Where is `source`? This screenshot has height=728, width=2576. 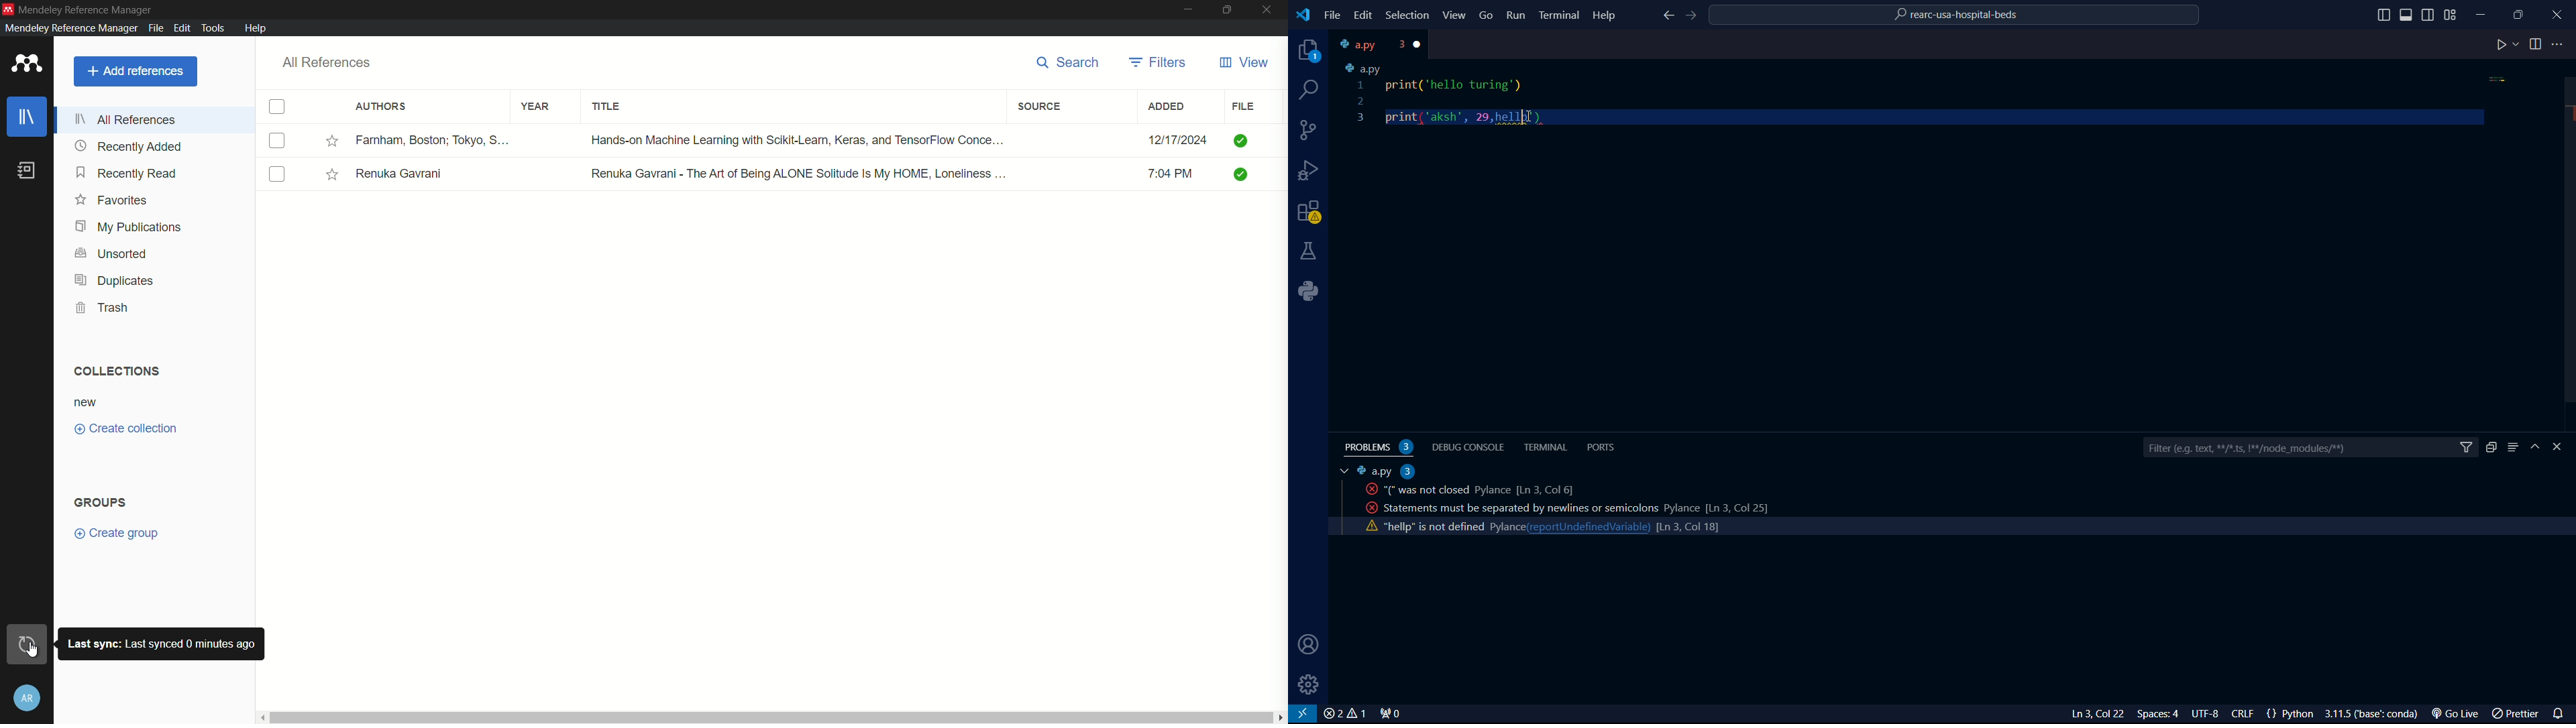 source is located at coordinates (1040, 107).